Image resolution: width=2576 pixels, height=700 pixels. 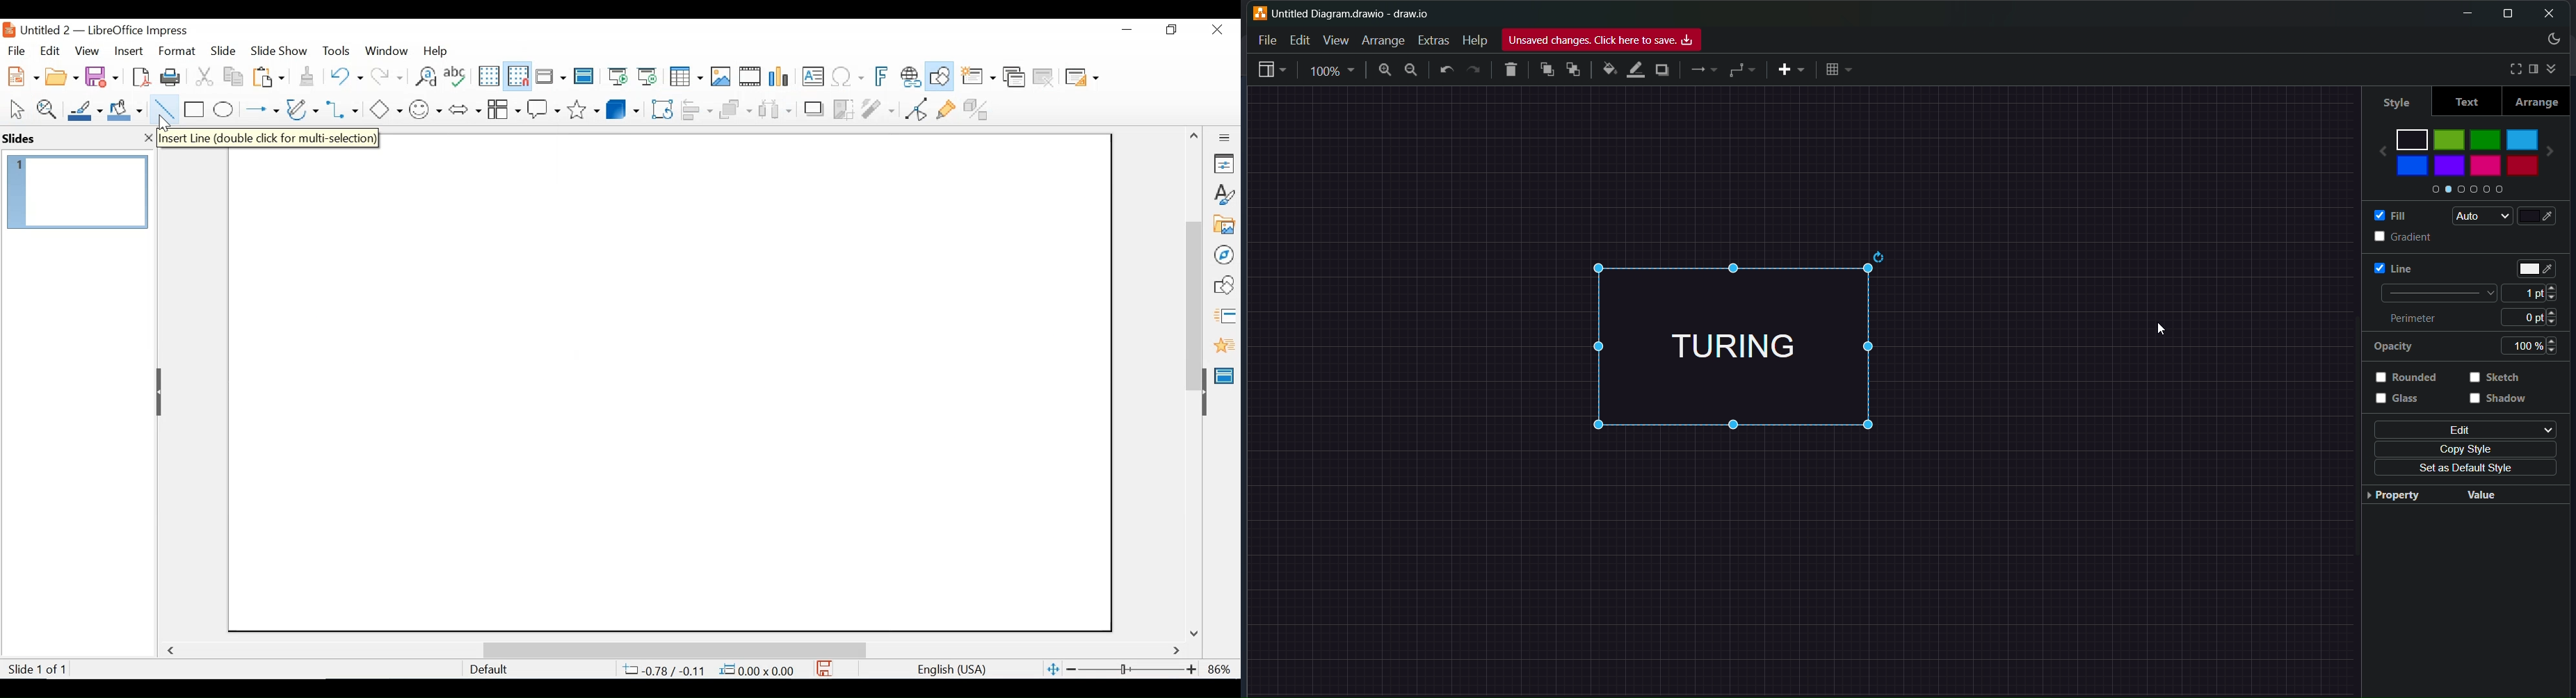 I want to click on Clone Formatting, so click(x=308, y=76).